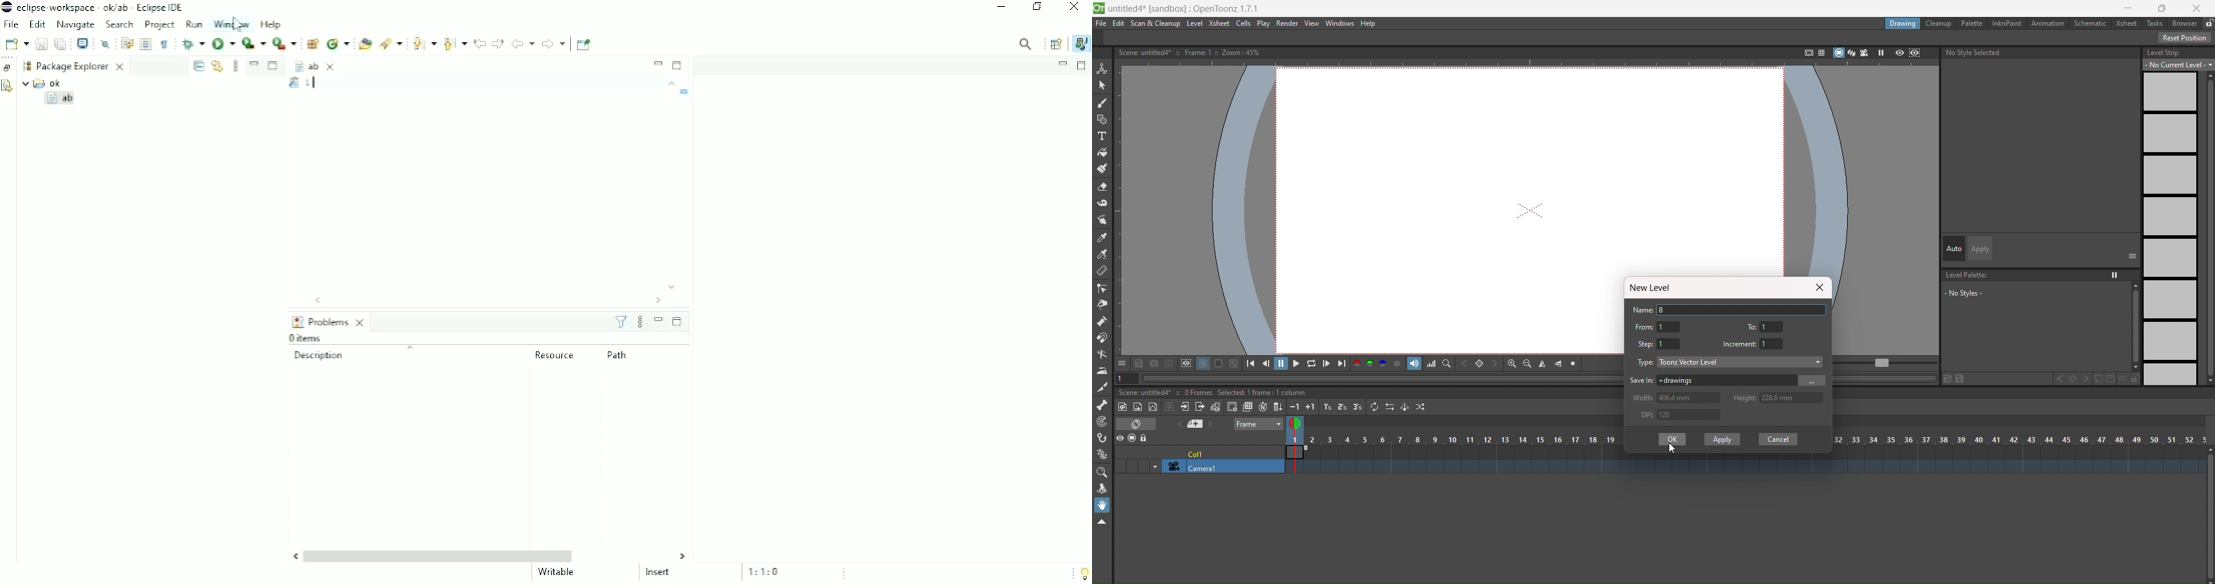 This screenshot has height=588, width=2240. I want to click on fill tool, so click(1103, 153).